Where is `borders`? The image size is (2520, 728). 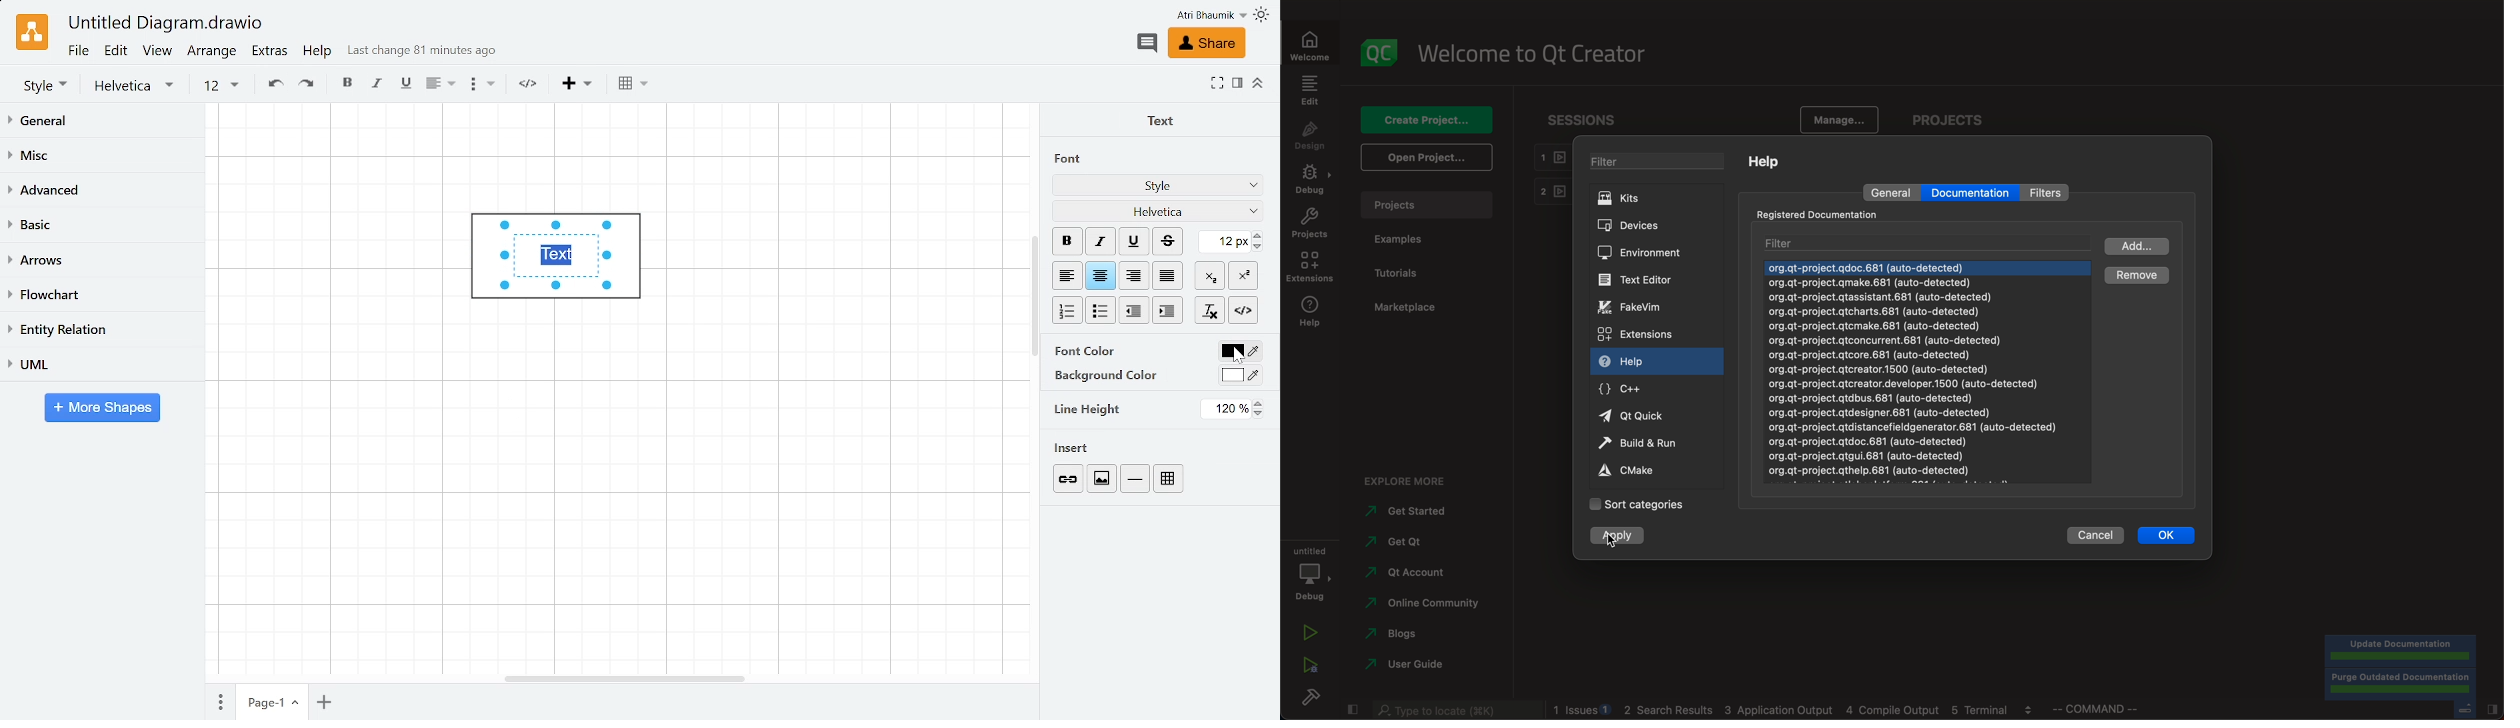
borders is located at coordinates (633, 84).